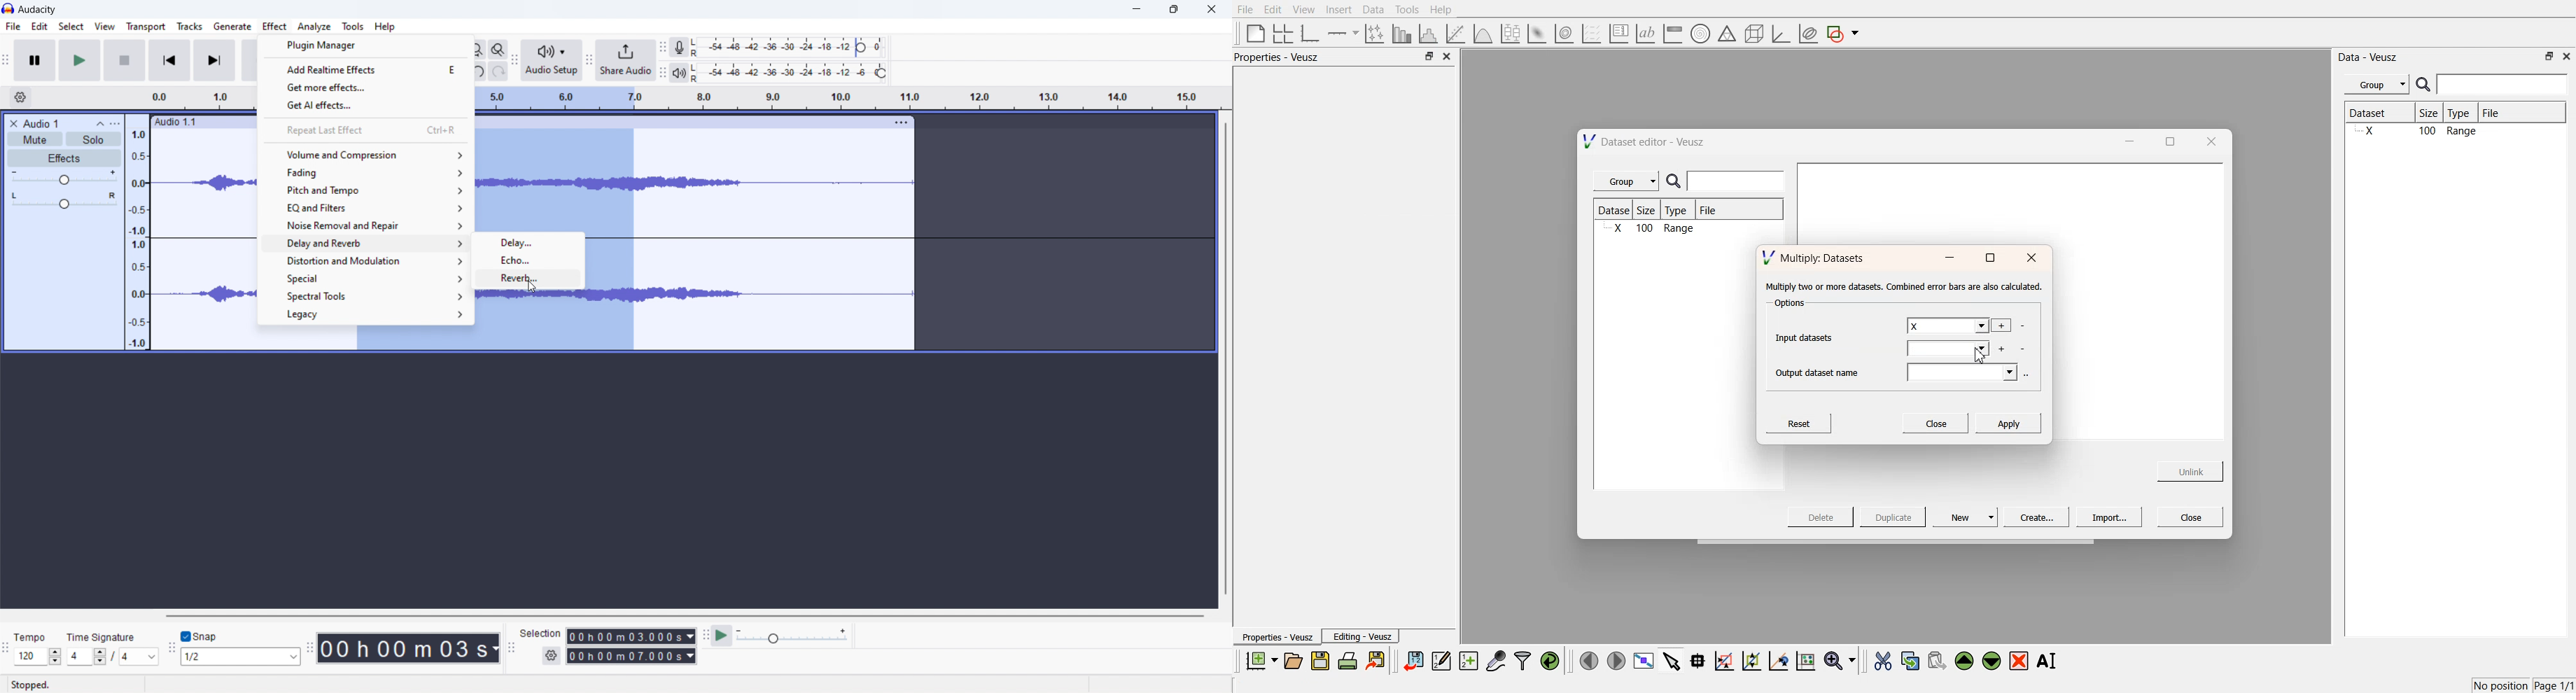 This screenshot has width=2576, height=700. I want to click on print, so click(1351, 660).